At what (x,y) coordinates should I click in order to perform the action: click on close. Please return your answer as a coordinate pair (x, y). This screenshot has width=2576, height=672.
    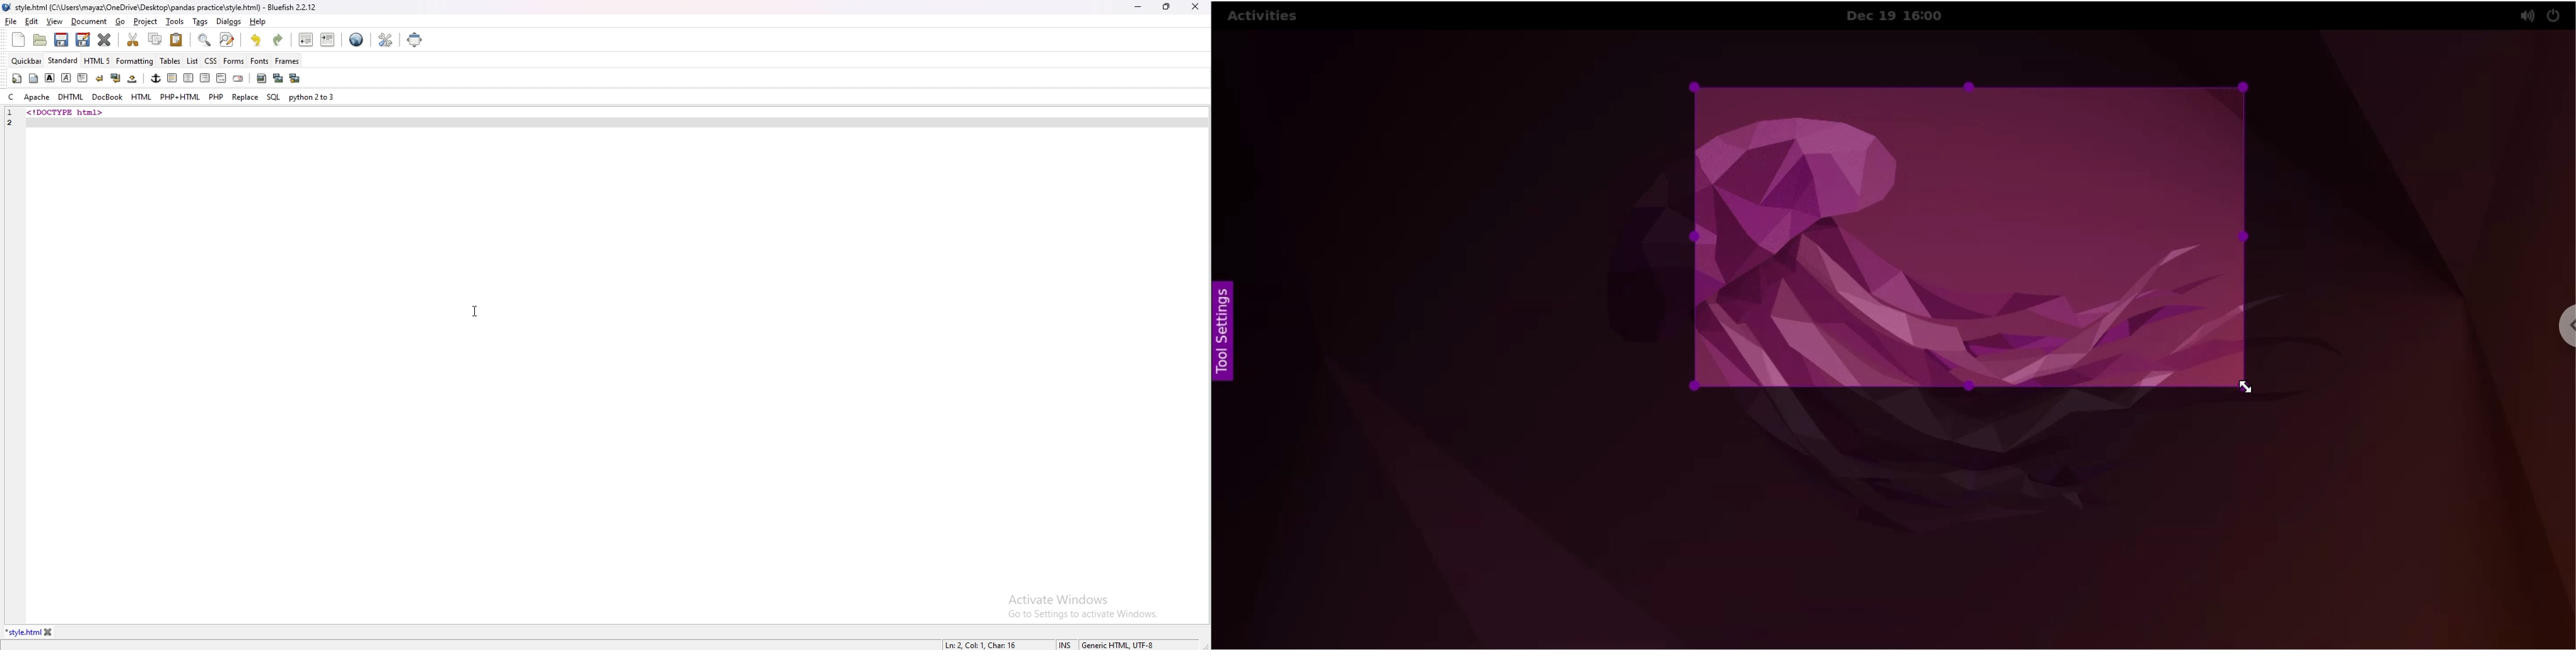
    Looking at the image, I should click on (1196, 6).